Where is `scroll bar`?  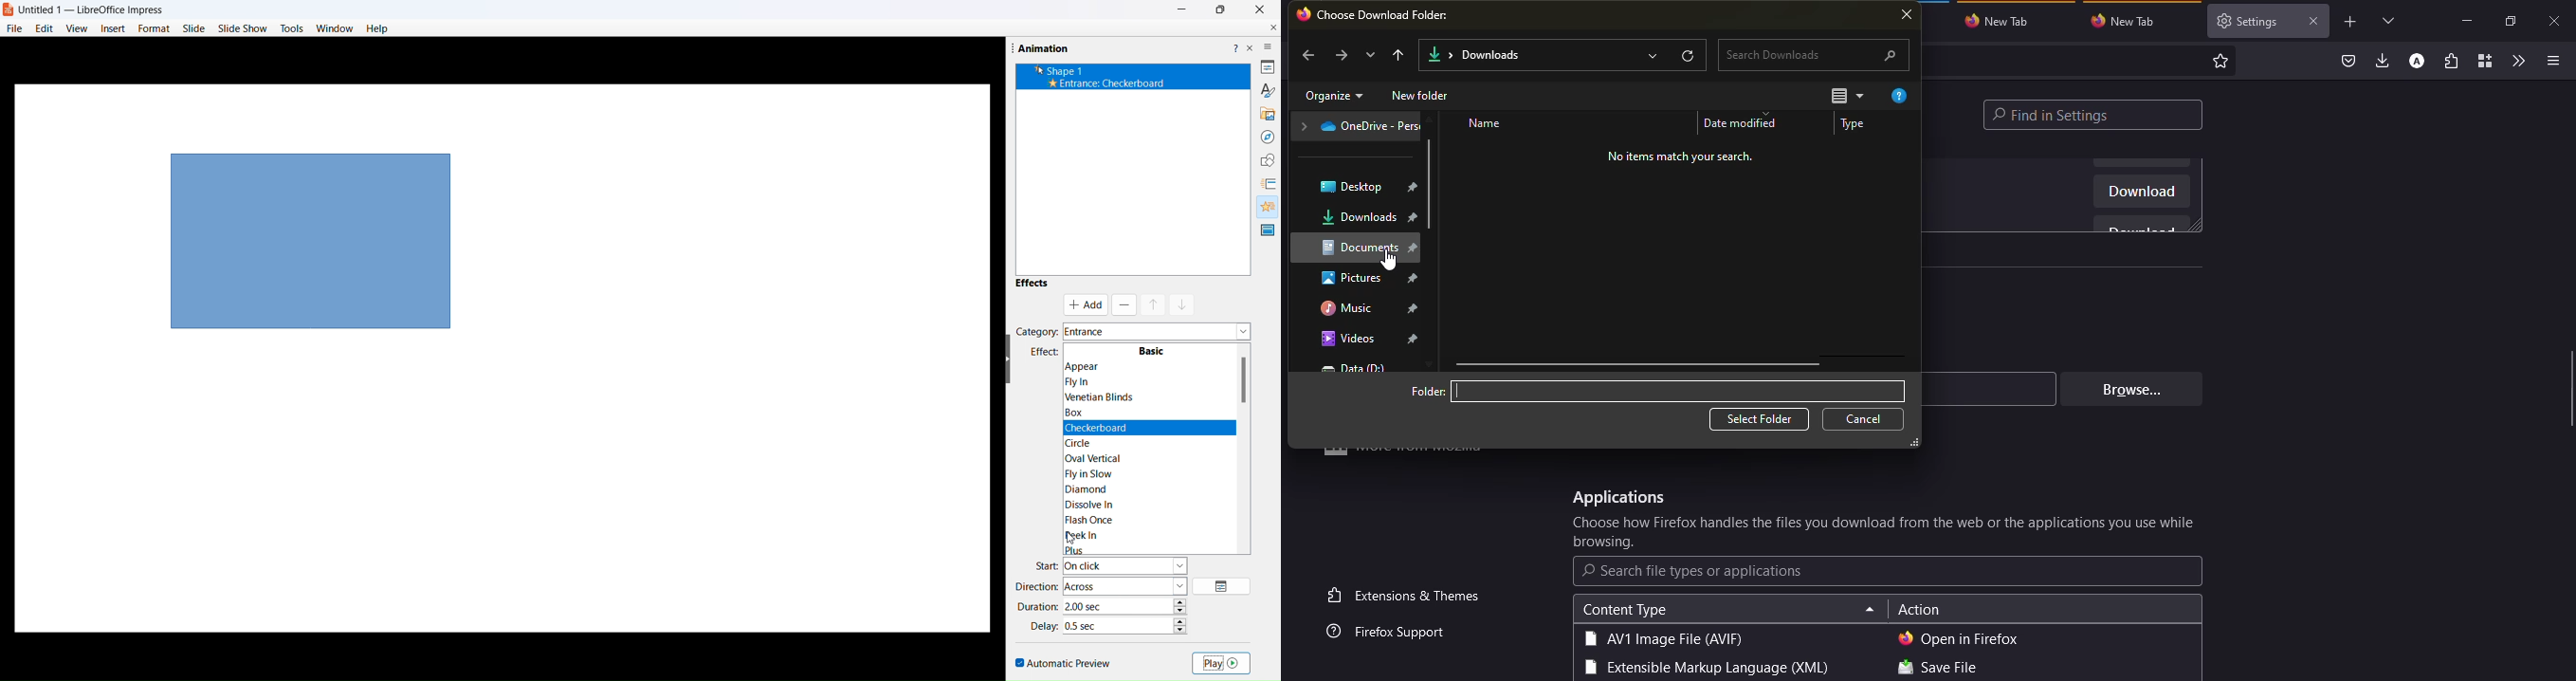
scroll bar is located at coordinates (1431, 189).